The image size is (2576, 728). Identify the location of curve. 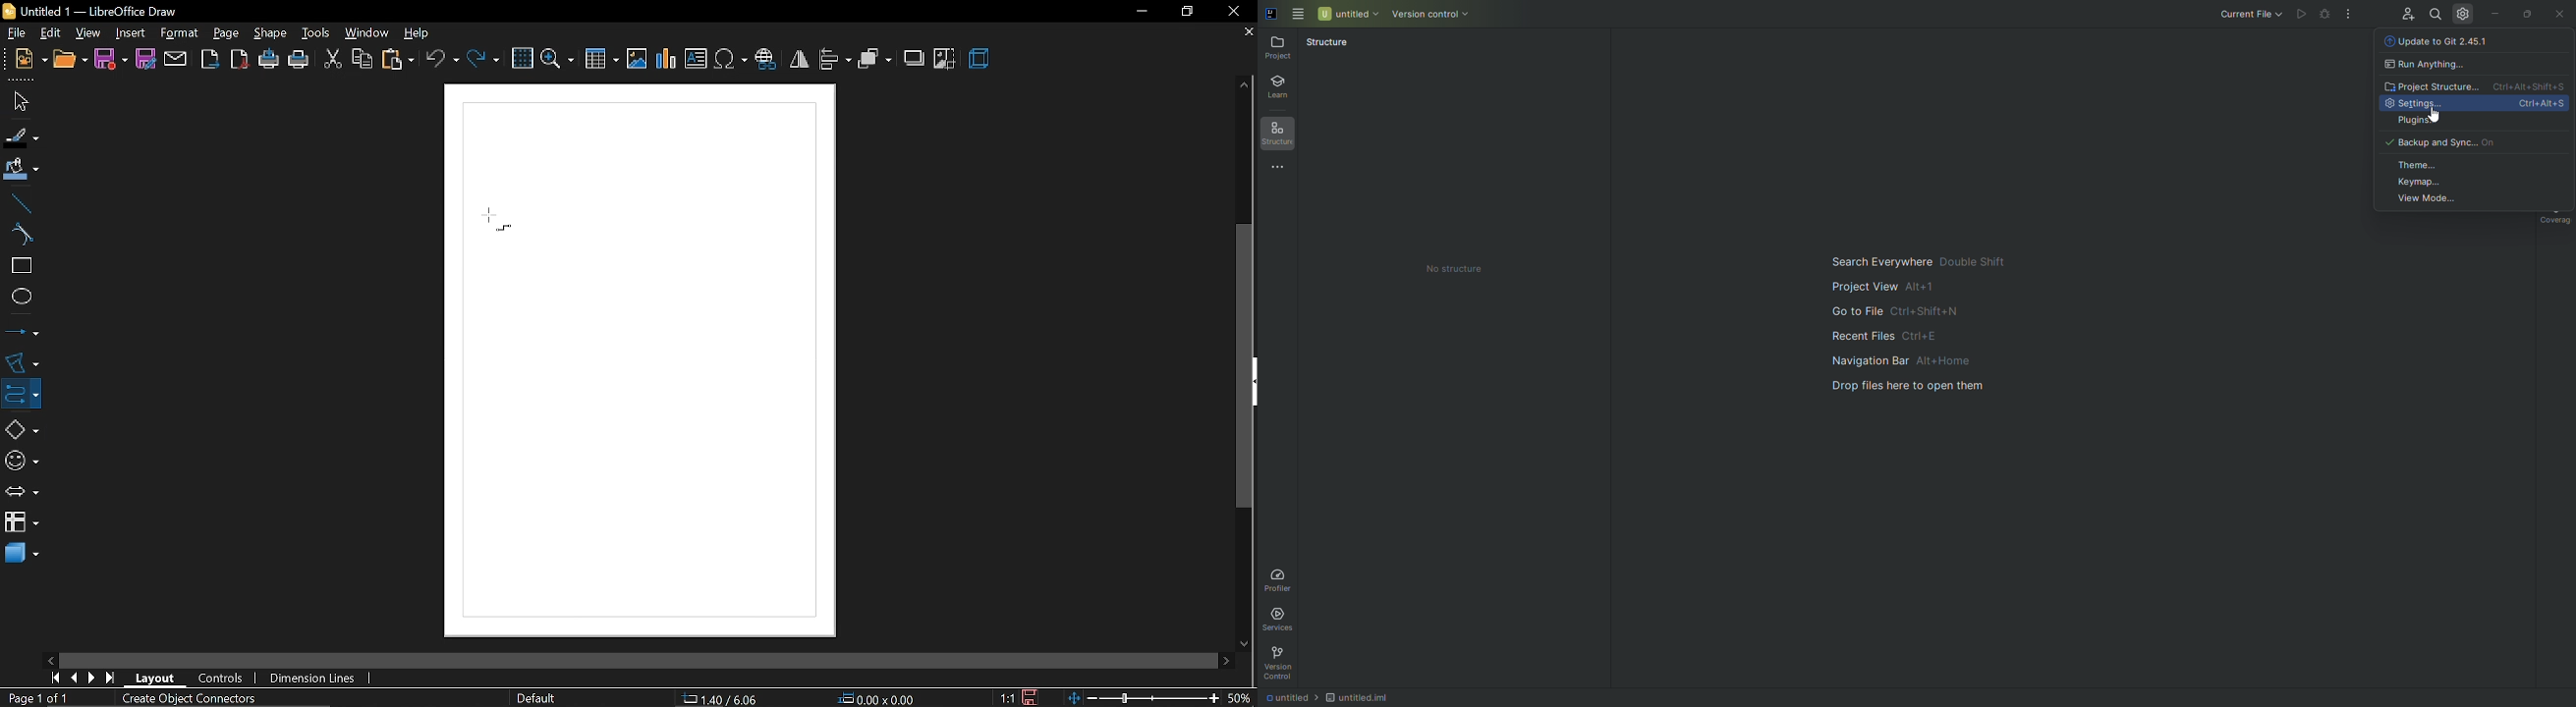
(20, 235).